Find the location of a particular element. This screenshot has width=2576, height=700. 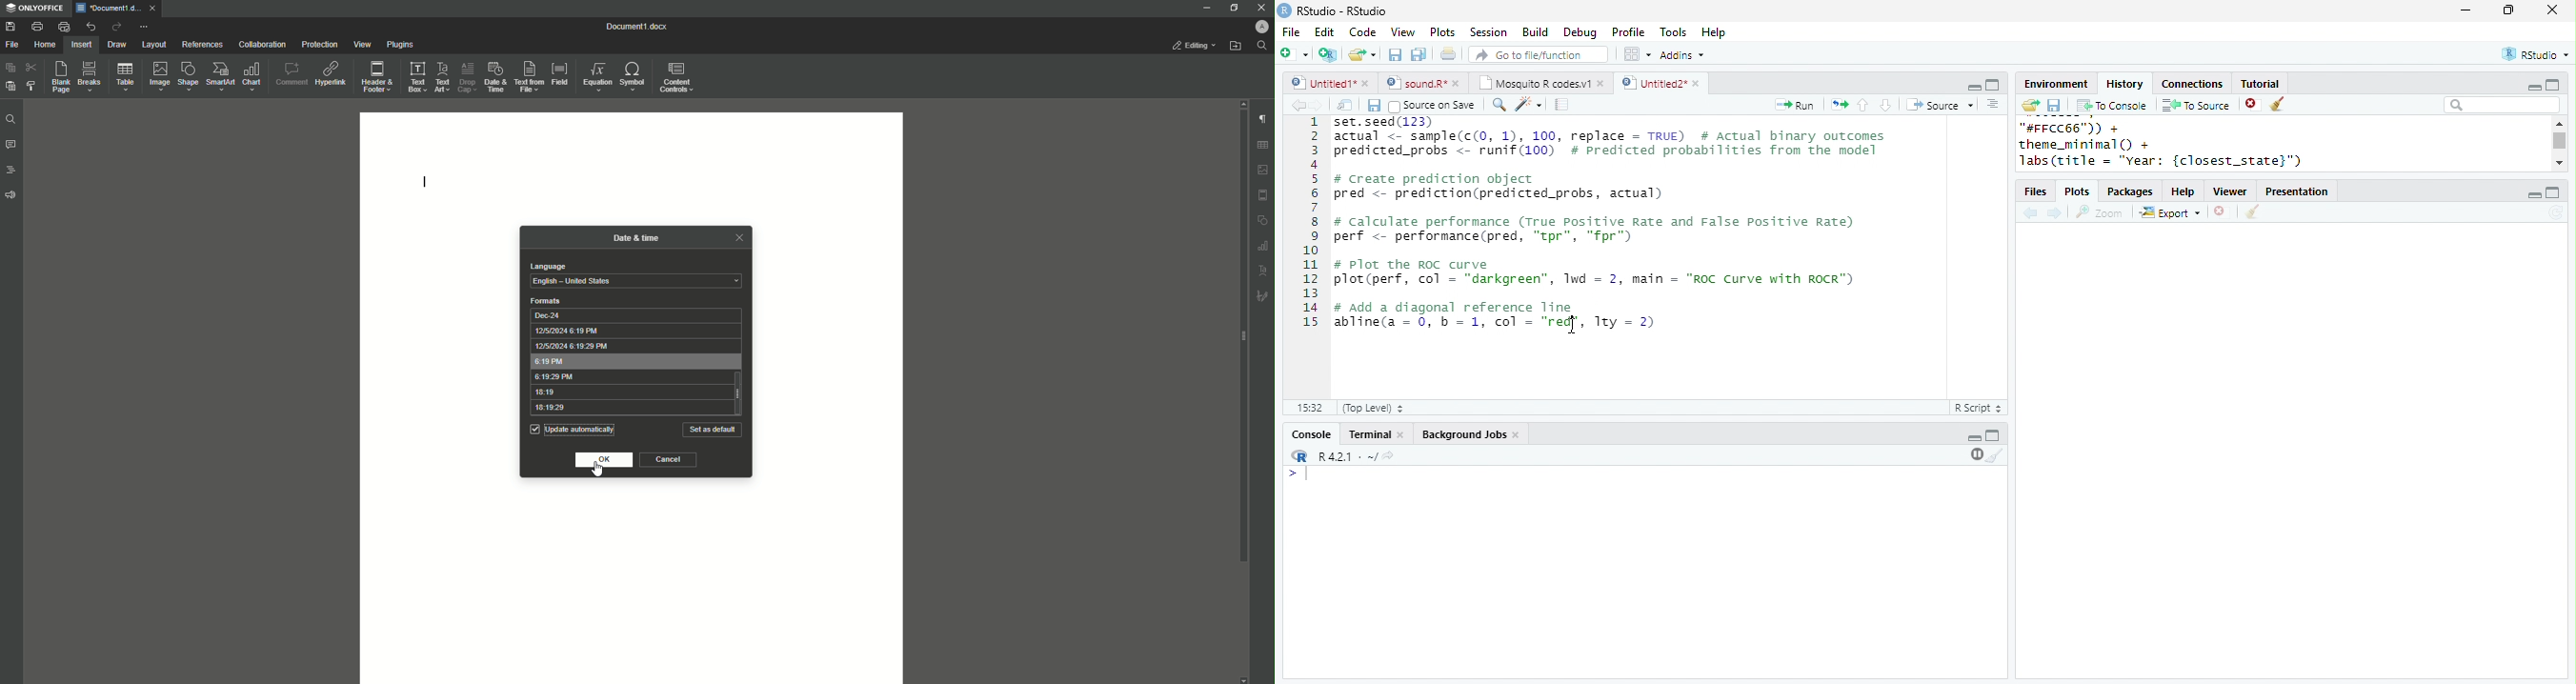

sound.R is located at coordinates (1417, 83).